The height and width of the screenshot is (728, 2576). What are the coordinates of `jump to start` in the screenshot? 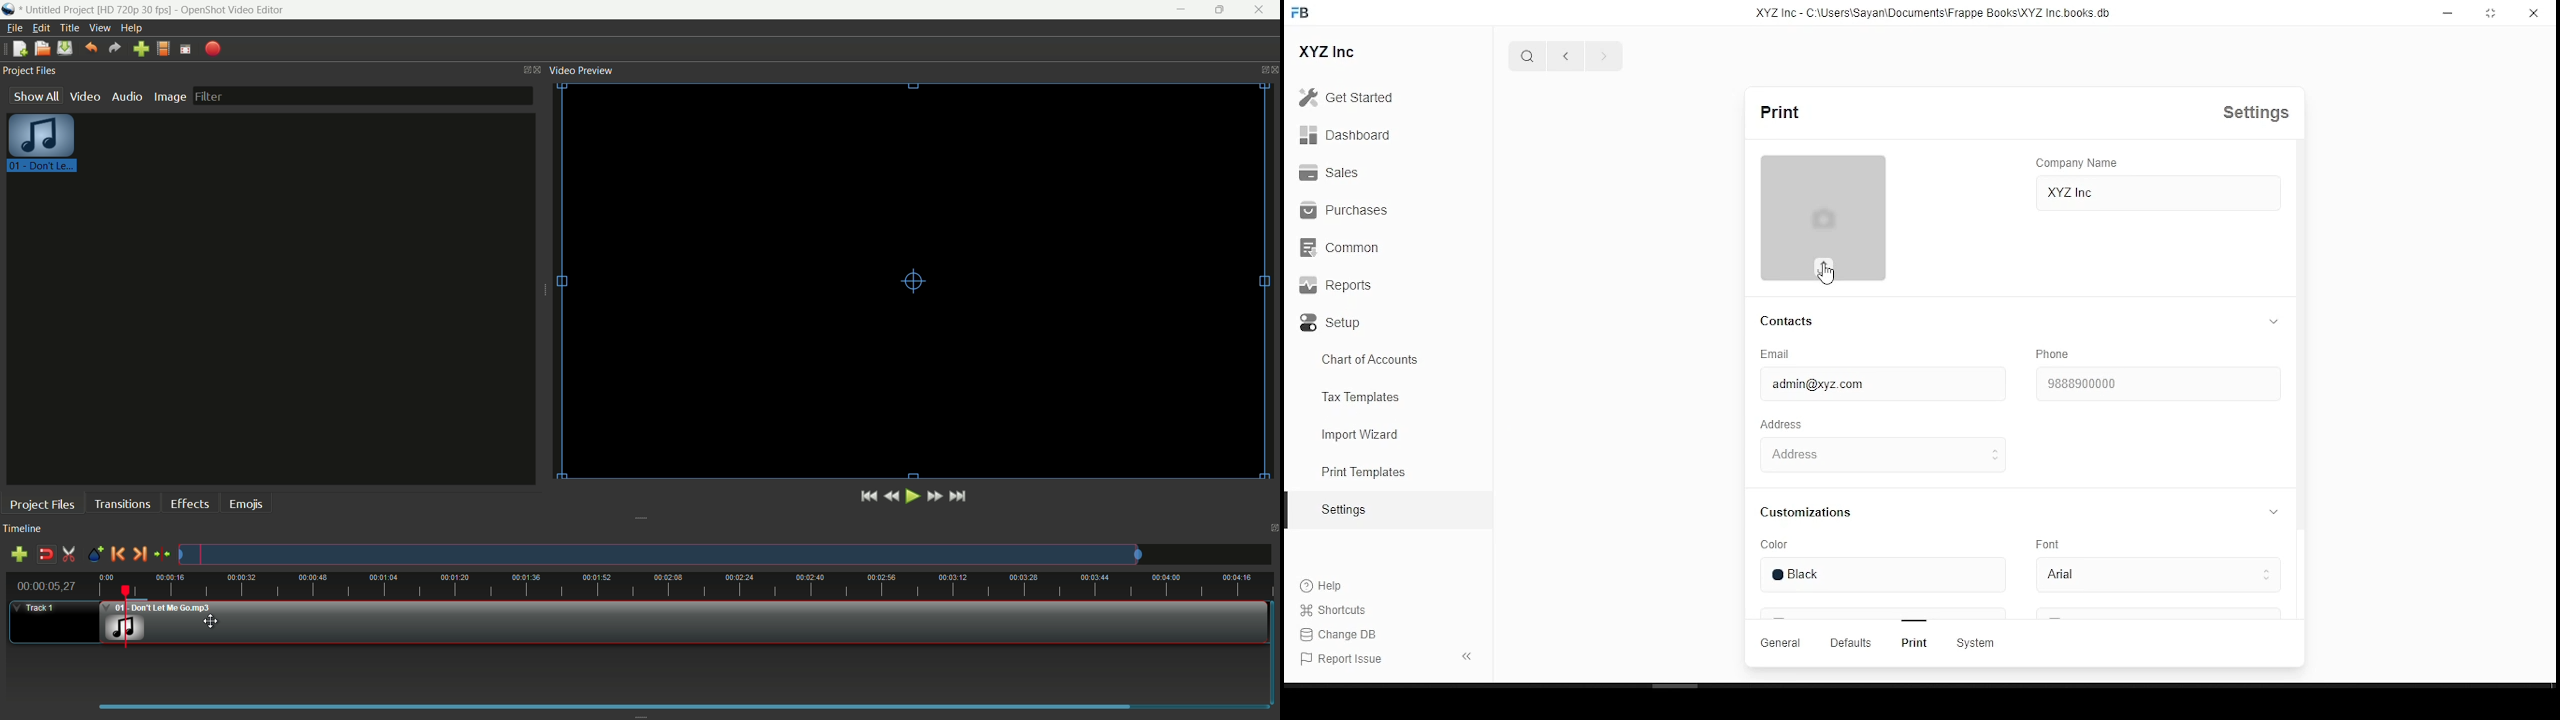 It's located at (869, 496).